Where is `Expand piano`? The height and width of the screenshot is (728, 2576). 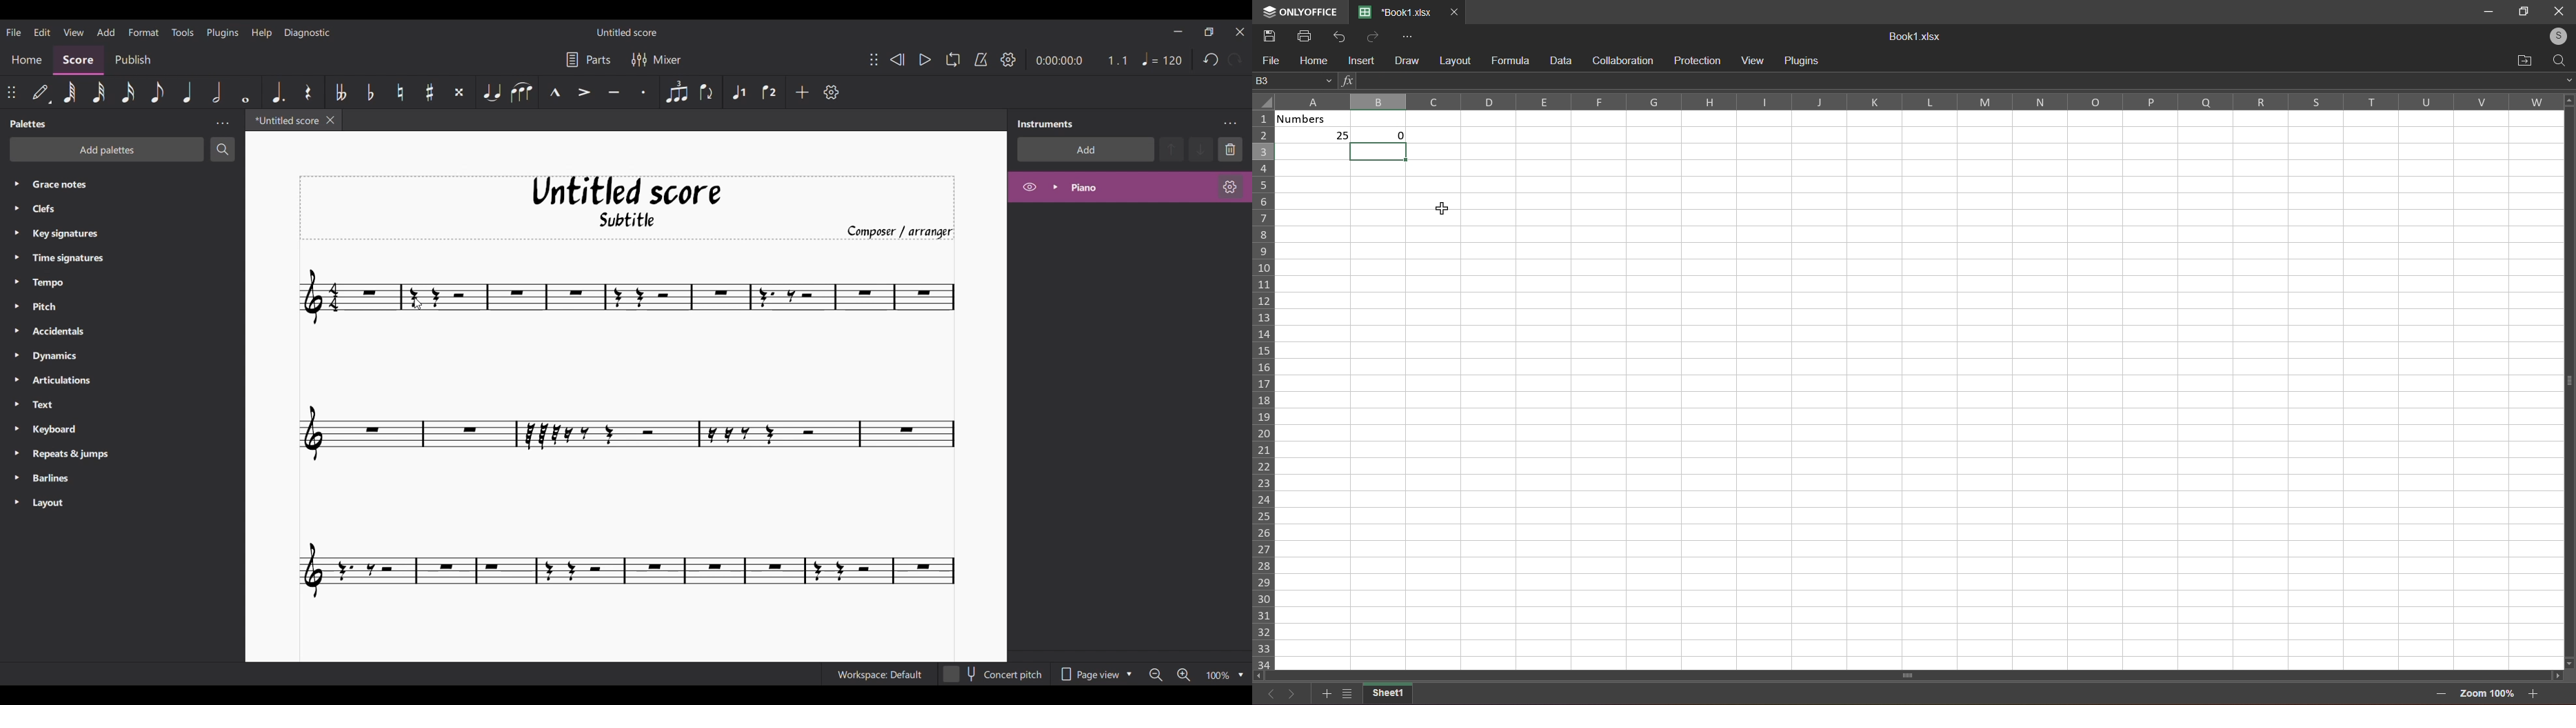
Expand piano is located at coordinates (1056, 187).